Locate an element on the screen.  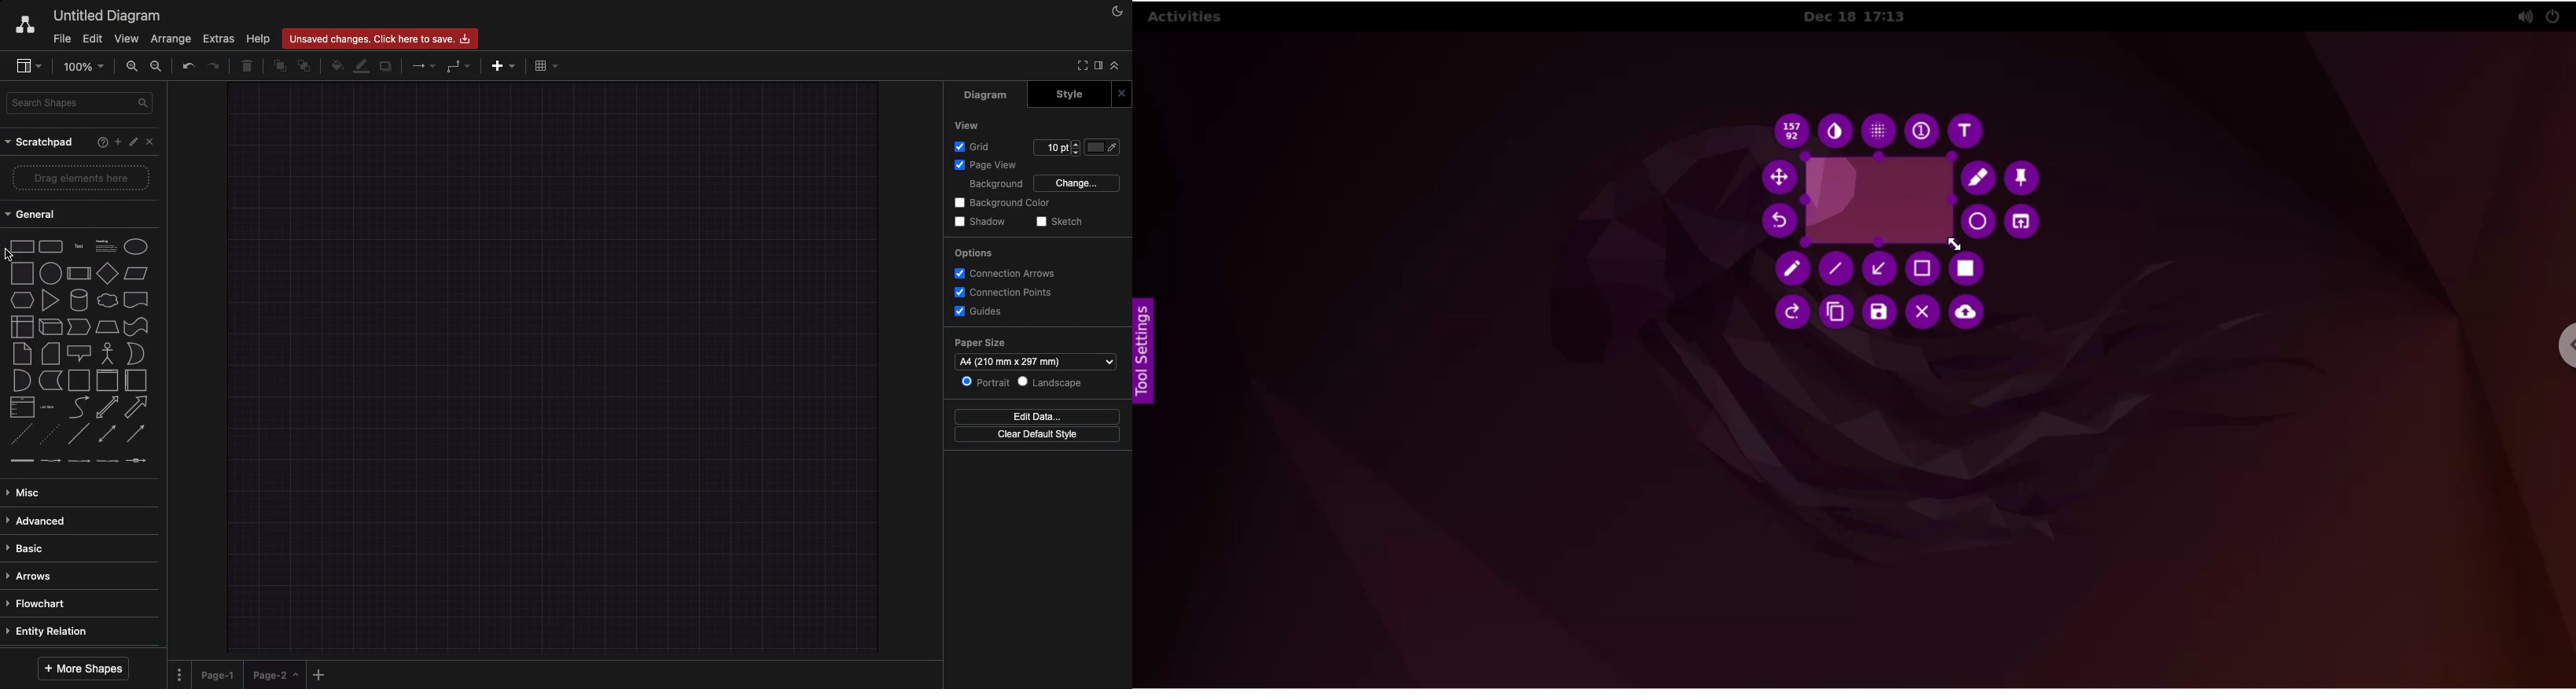
Arrange is located at coordinates (172, 40).